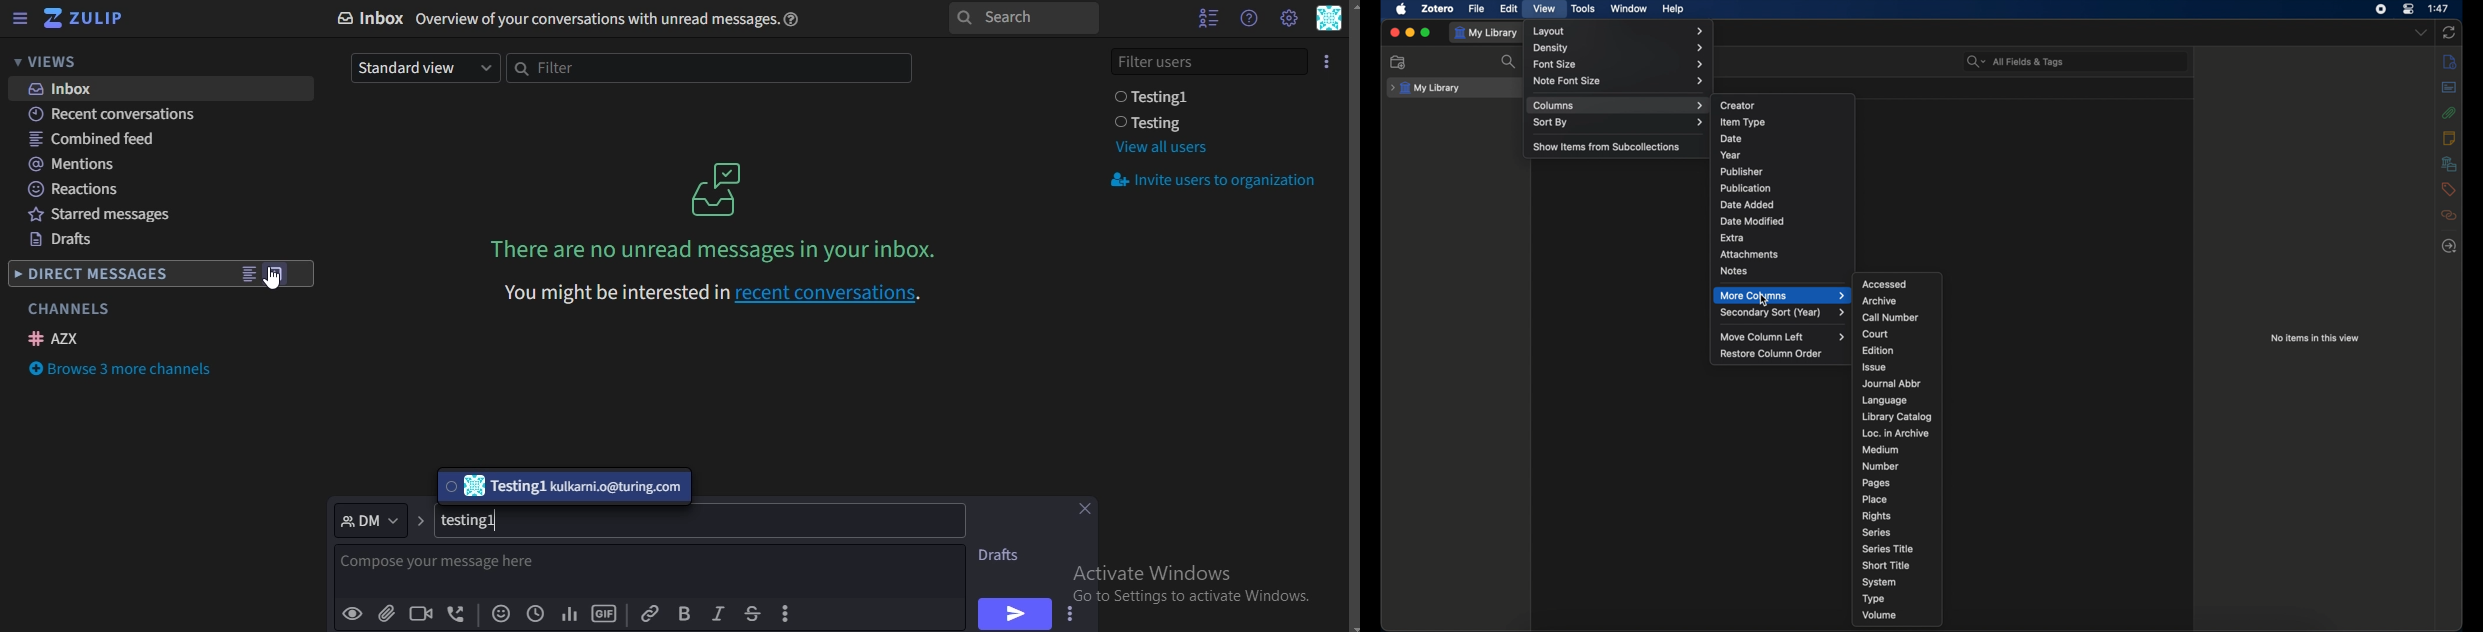 The width and height of the screenshot is (2492, 644). I want to click on archive, so click(1880, 300).